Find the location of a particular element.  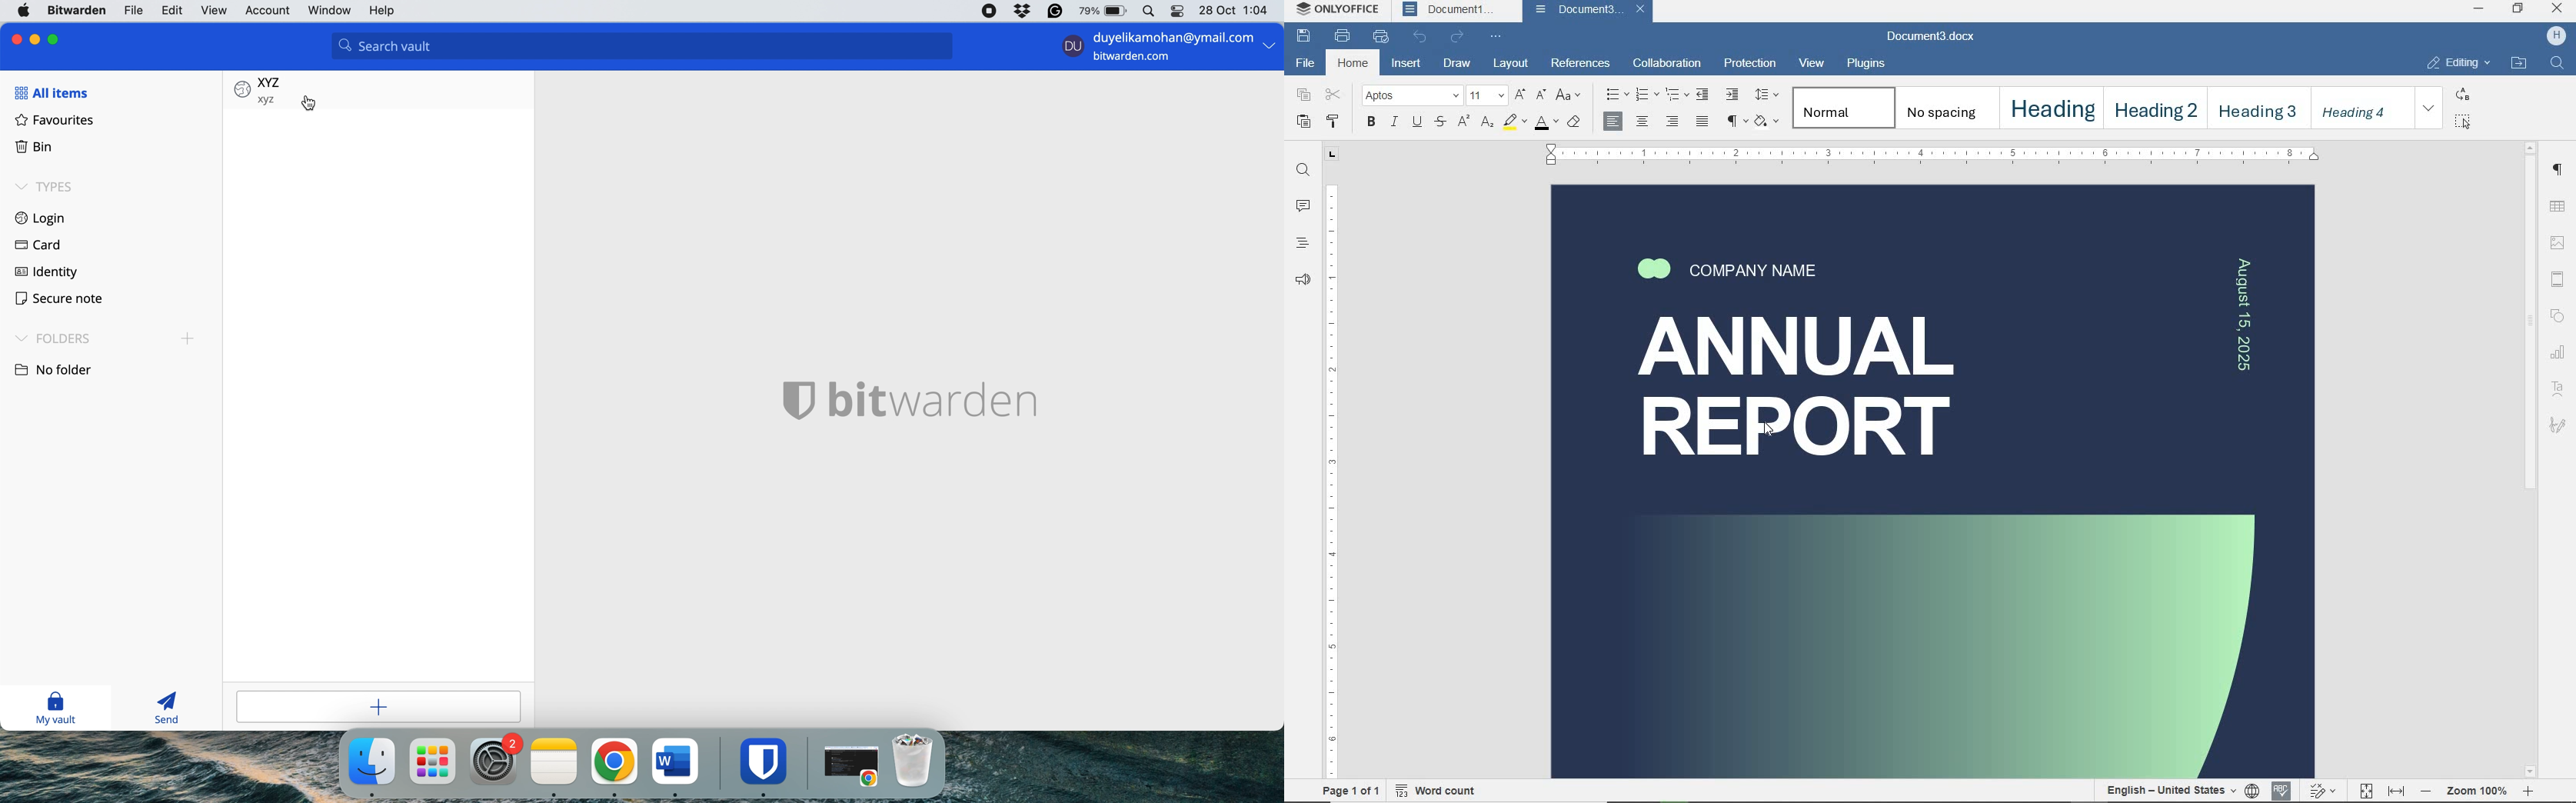

ruler is located at coordinates (1932, 154).